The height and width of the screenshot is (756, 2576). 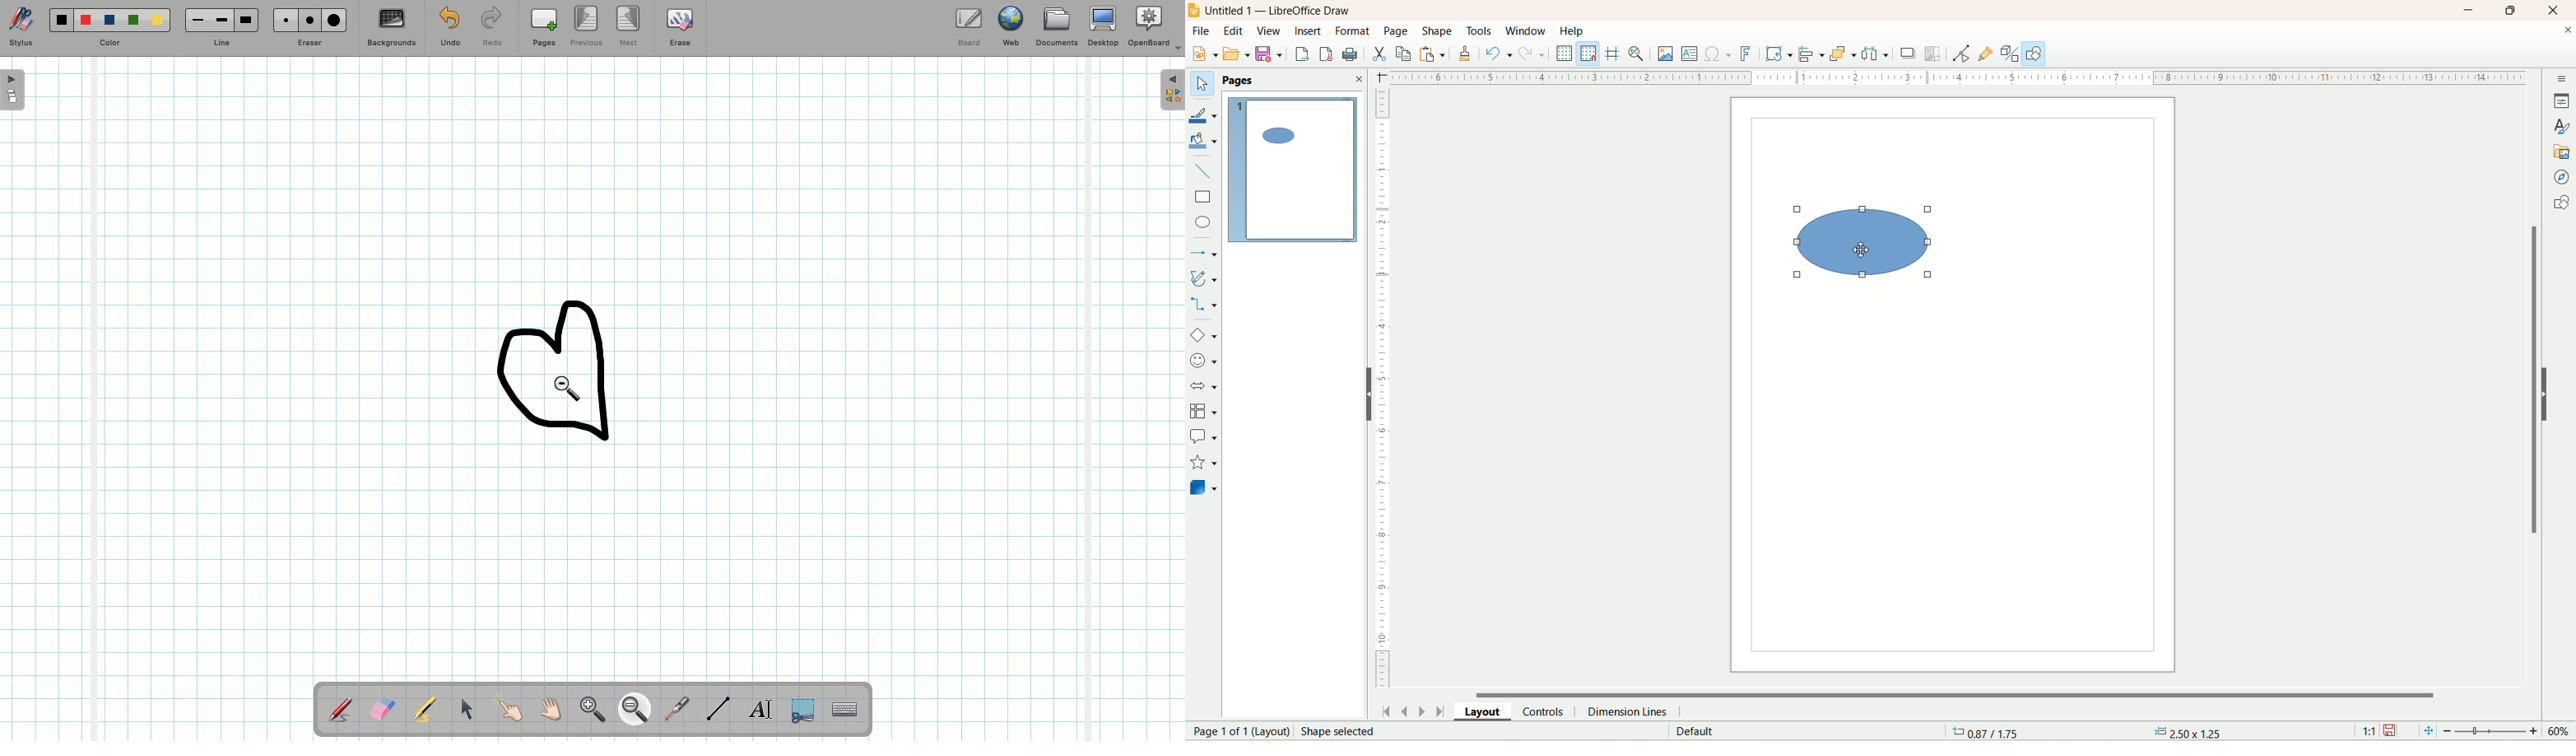 What do you see at coordinates (2187, 732) in the screenshot?
I see `anchor point` at bounding box center [2187, 732].